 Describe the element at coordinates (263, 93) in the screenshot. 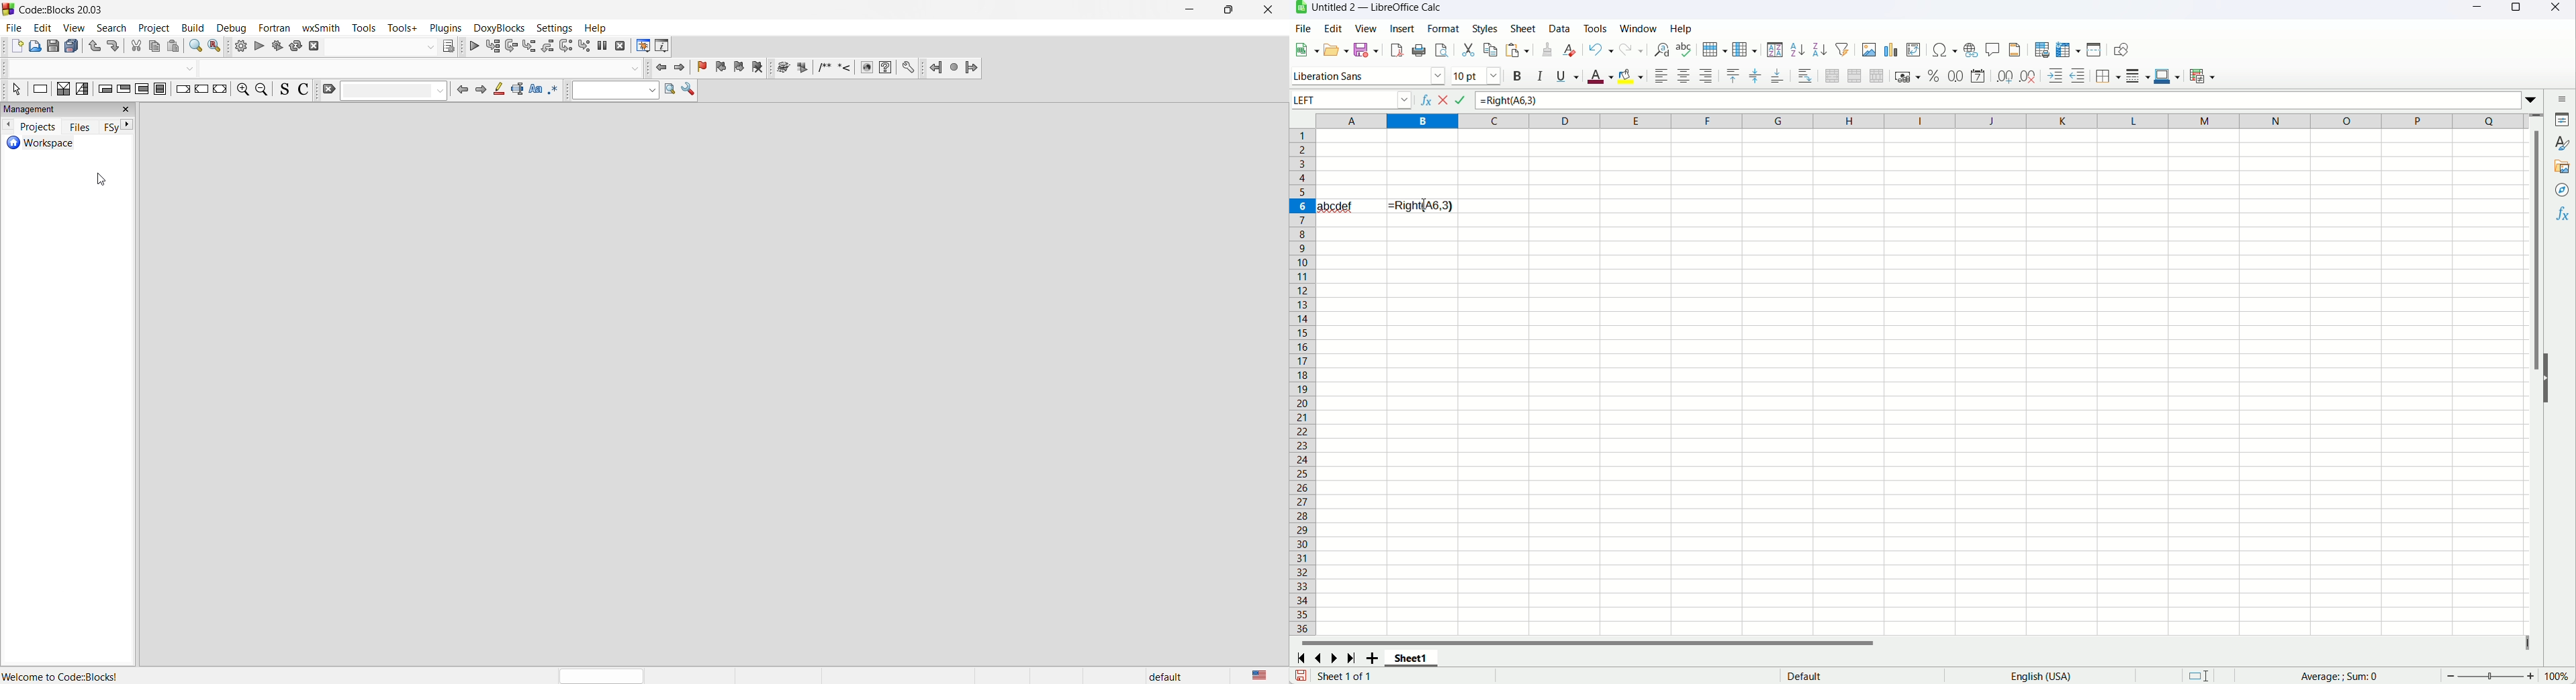

I see `zoom out` at that location.